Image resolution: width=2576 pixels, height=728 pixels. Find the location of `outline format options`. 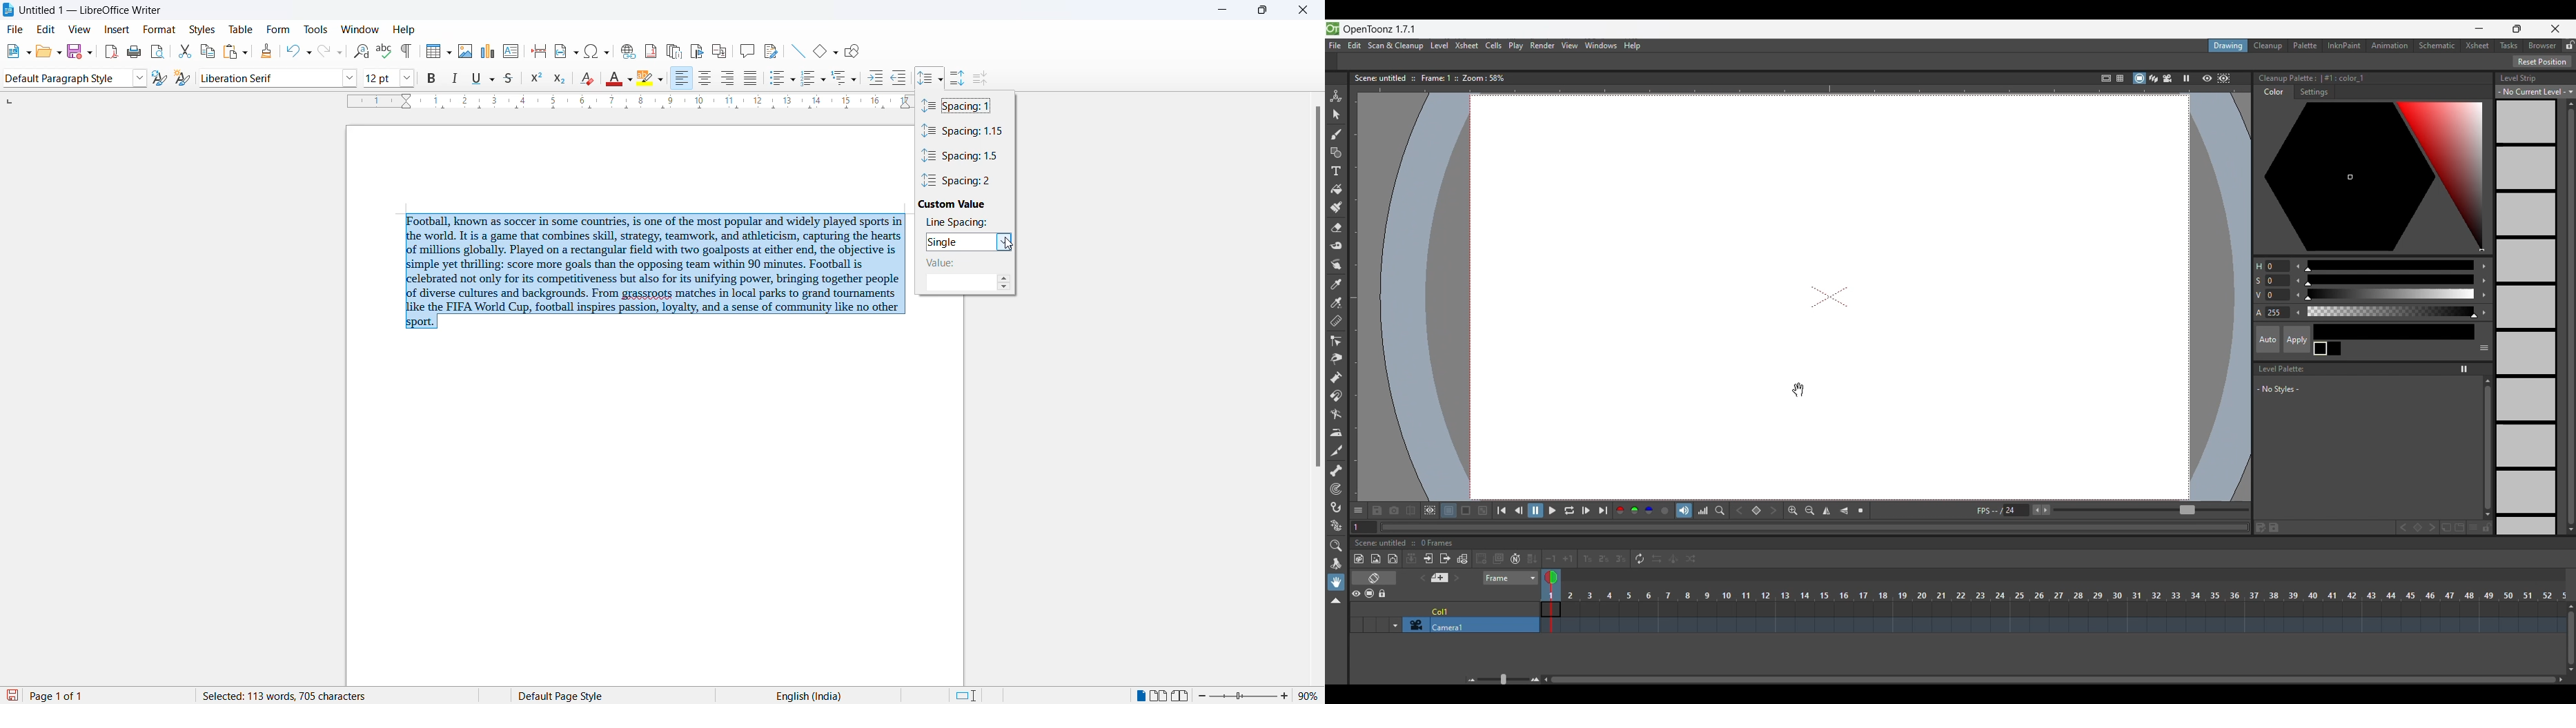

outline format options is located at coordinates (855, 79).